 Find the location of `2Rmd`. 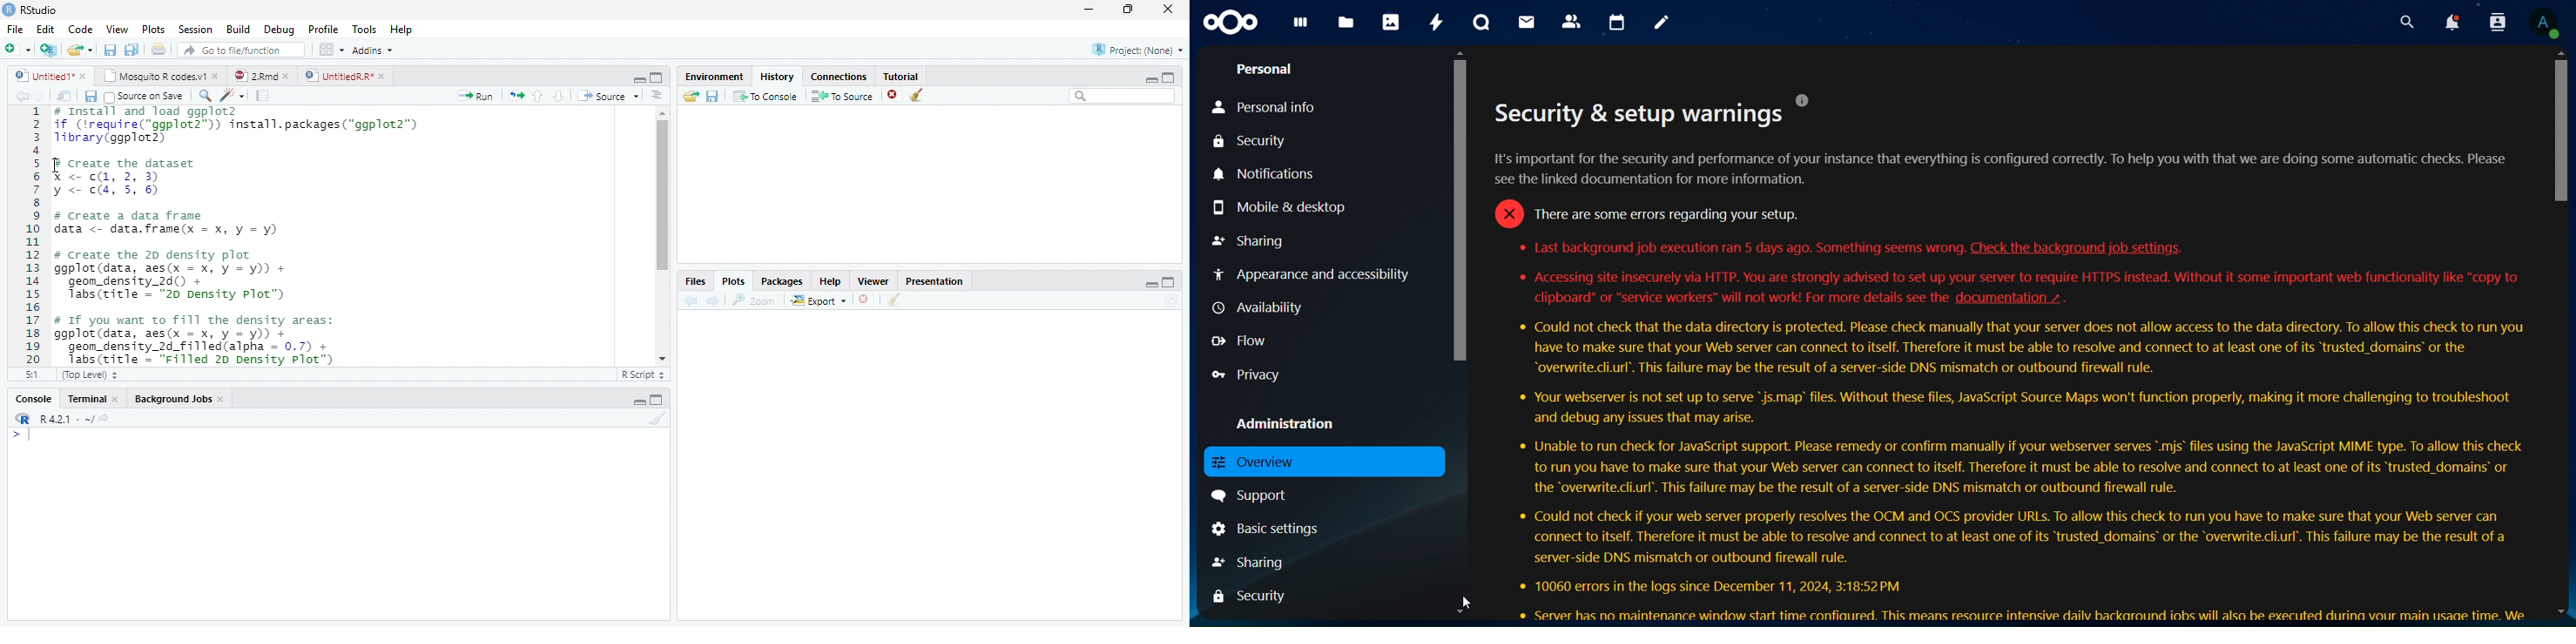

2Rmd is located at coordinates (254, 75).